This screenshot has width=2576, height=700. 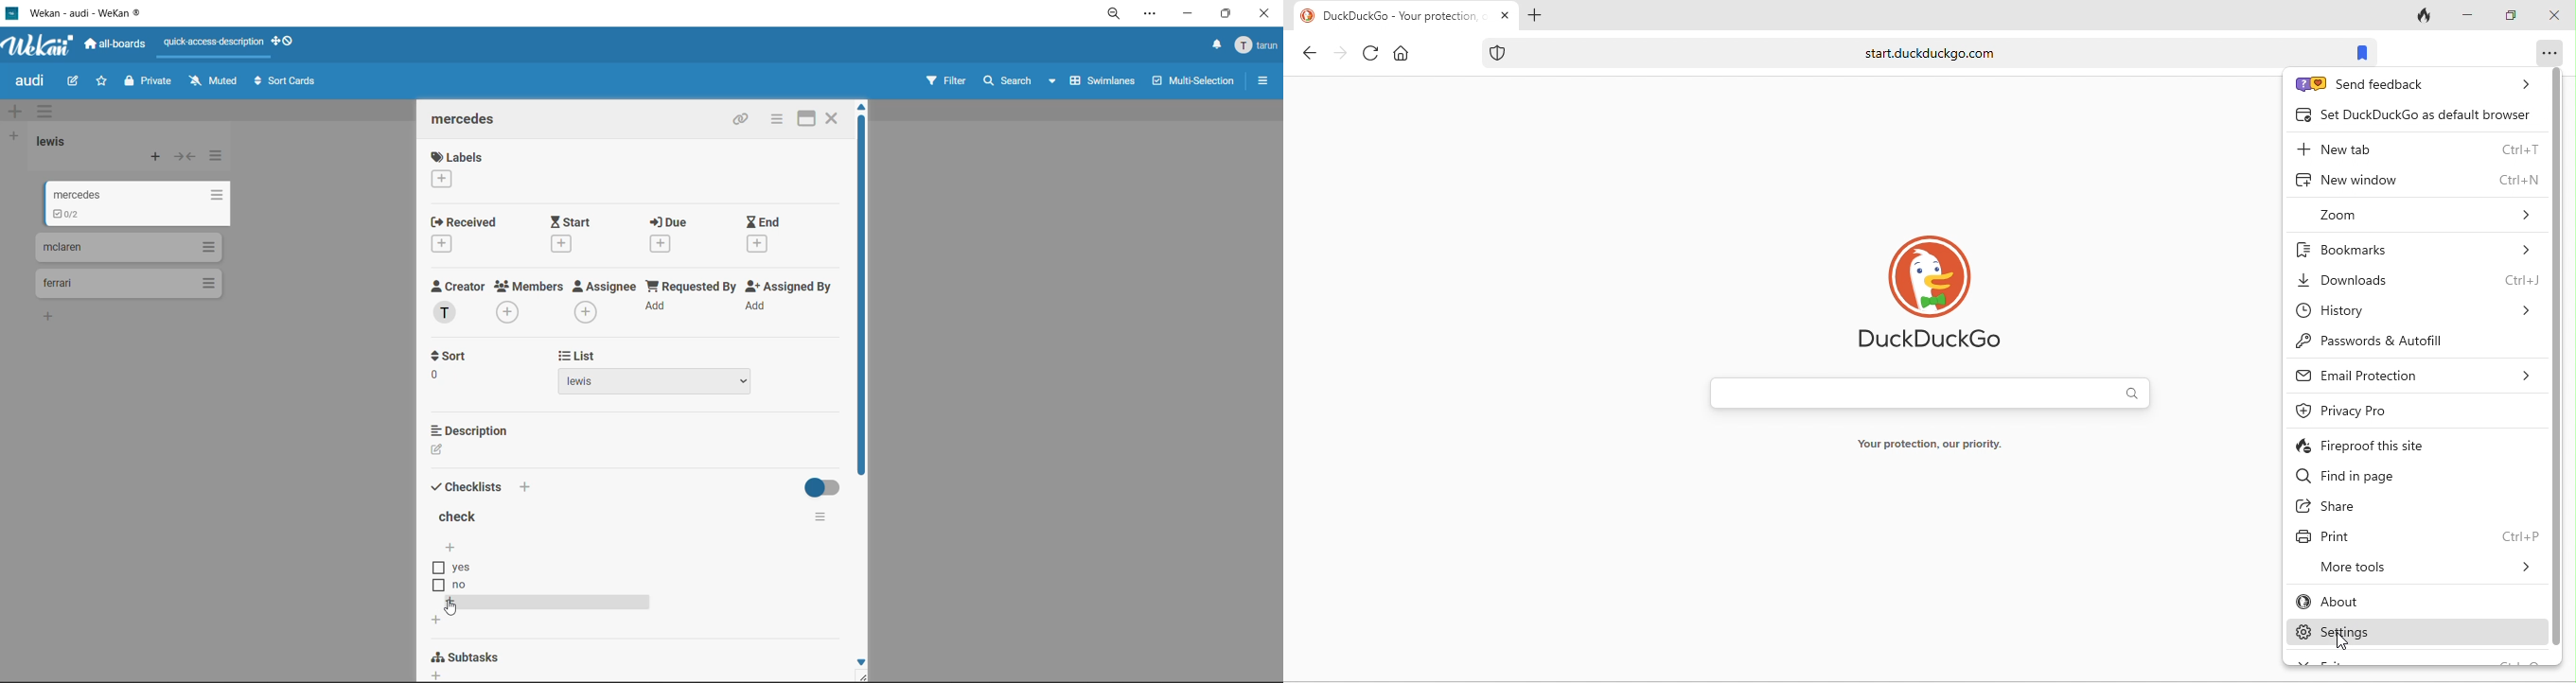 I want to click on private, so click(x=152, y=82).